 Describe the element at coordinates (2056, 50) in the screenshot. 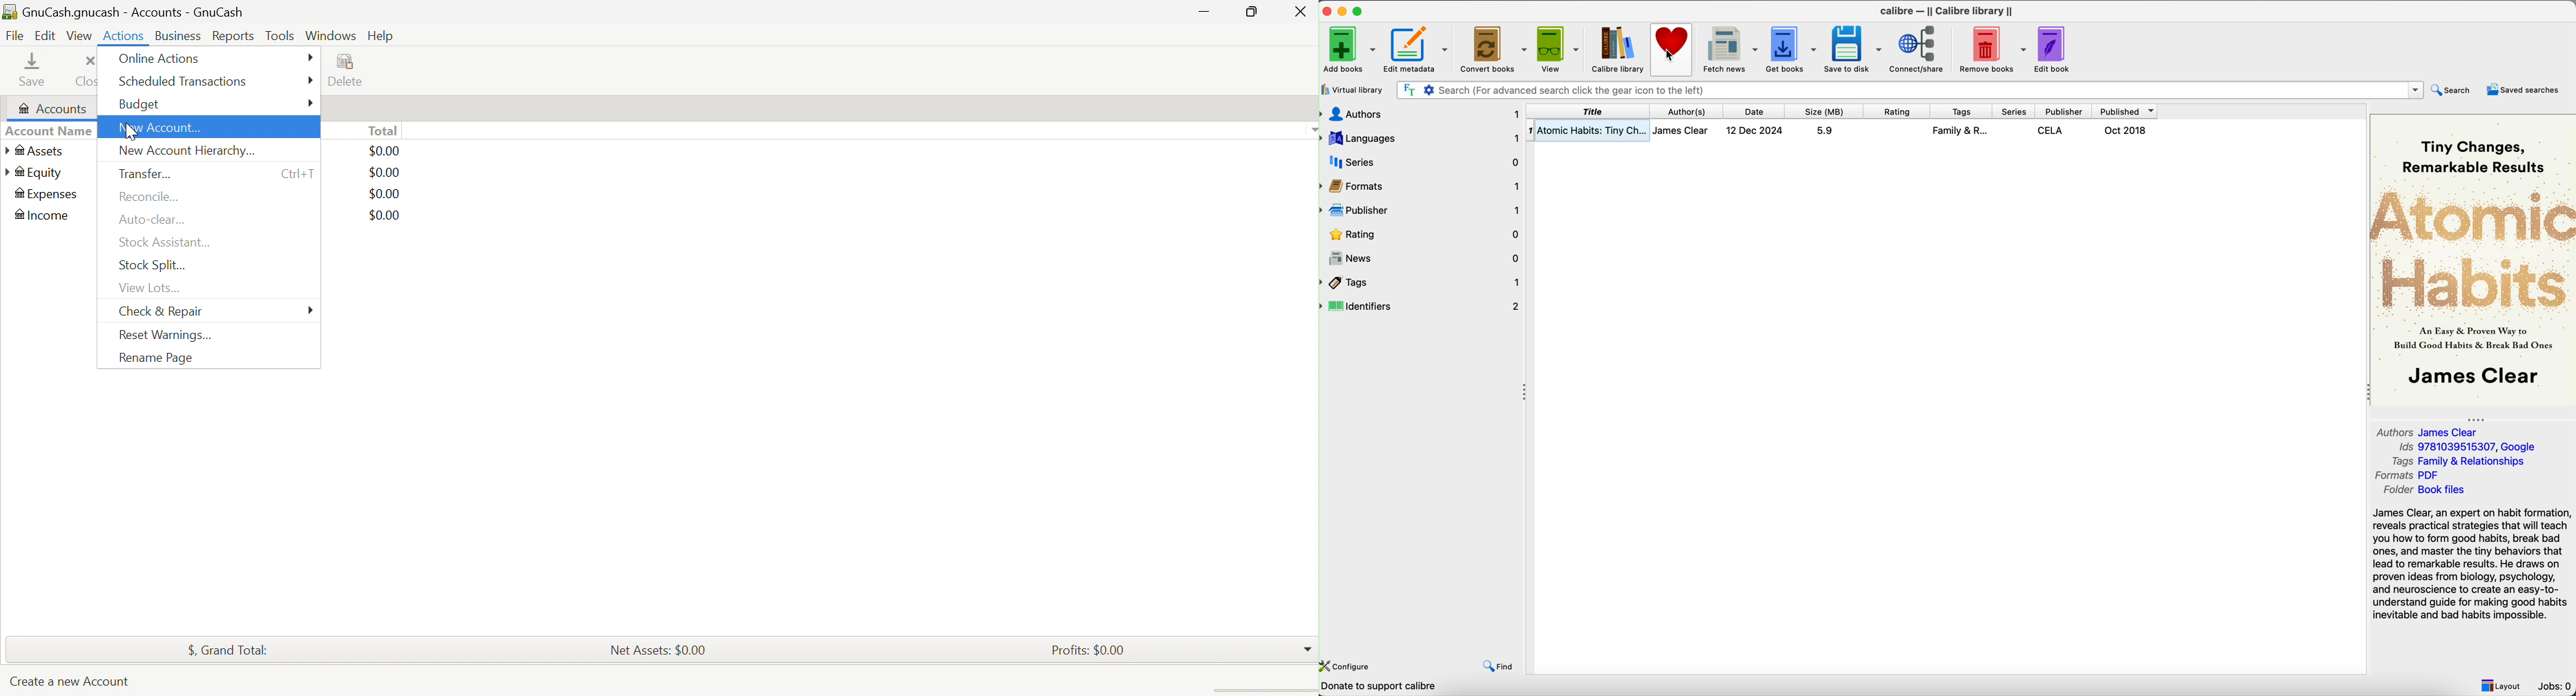

I see `edit book` at that location.